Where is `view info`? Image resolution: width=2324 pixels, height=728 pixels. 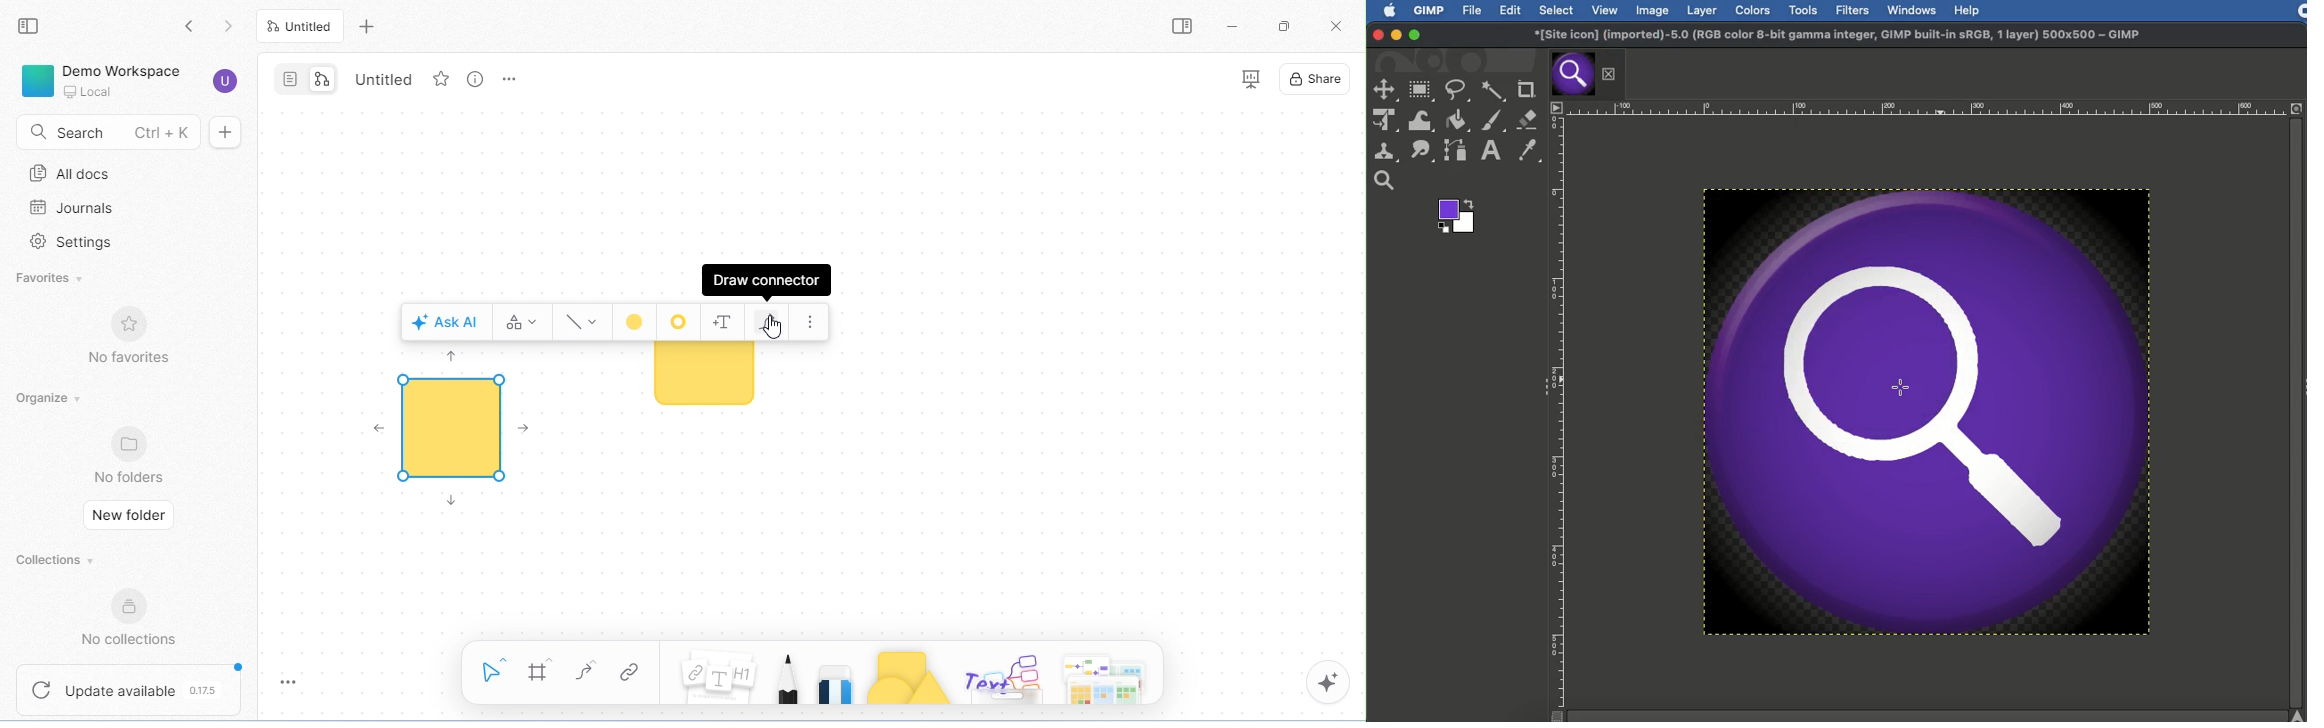 view info is located at coordinates (476, 79).